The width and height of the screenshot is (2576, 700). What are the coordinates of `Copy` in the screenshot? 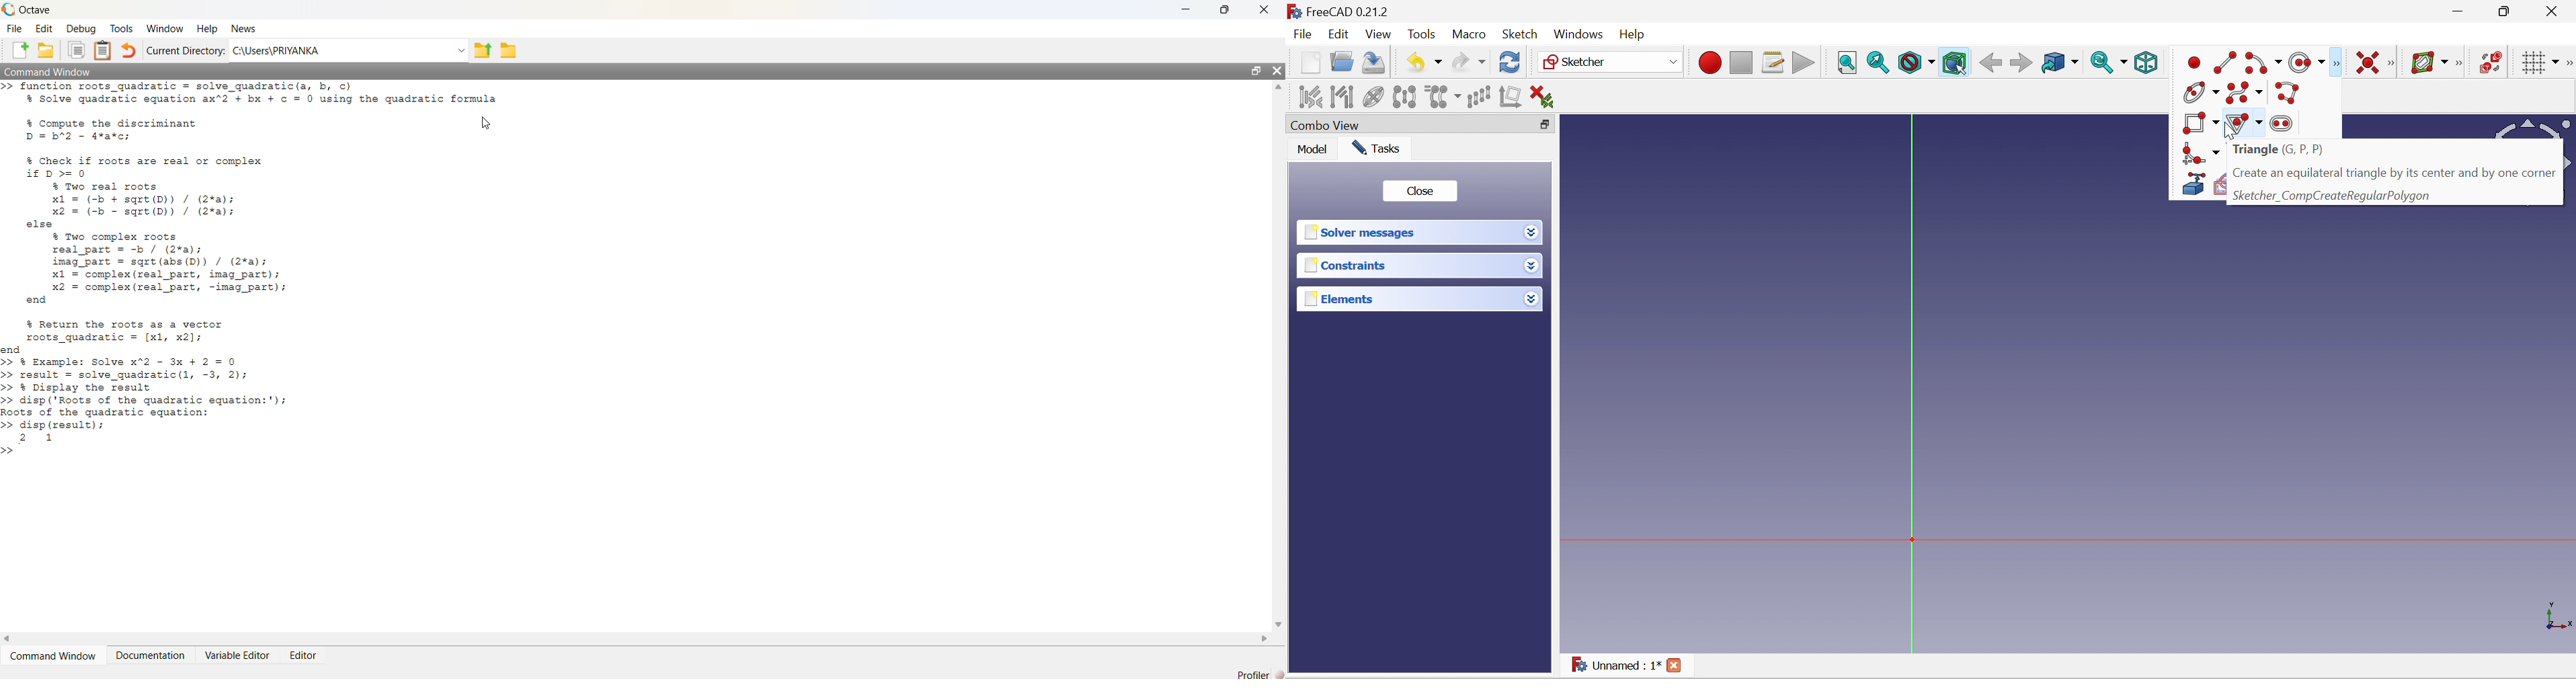 It's located at (75, 50).